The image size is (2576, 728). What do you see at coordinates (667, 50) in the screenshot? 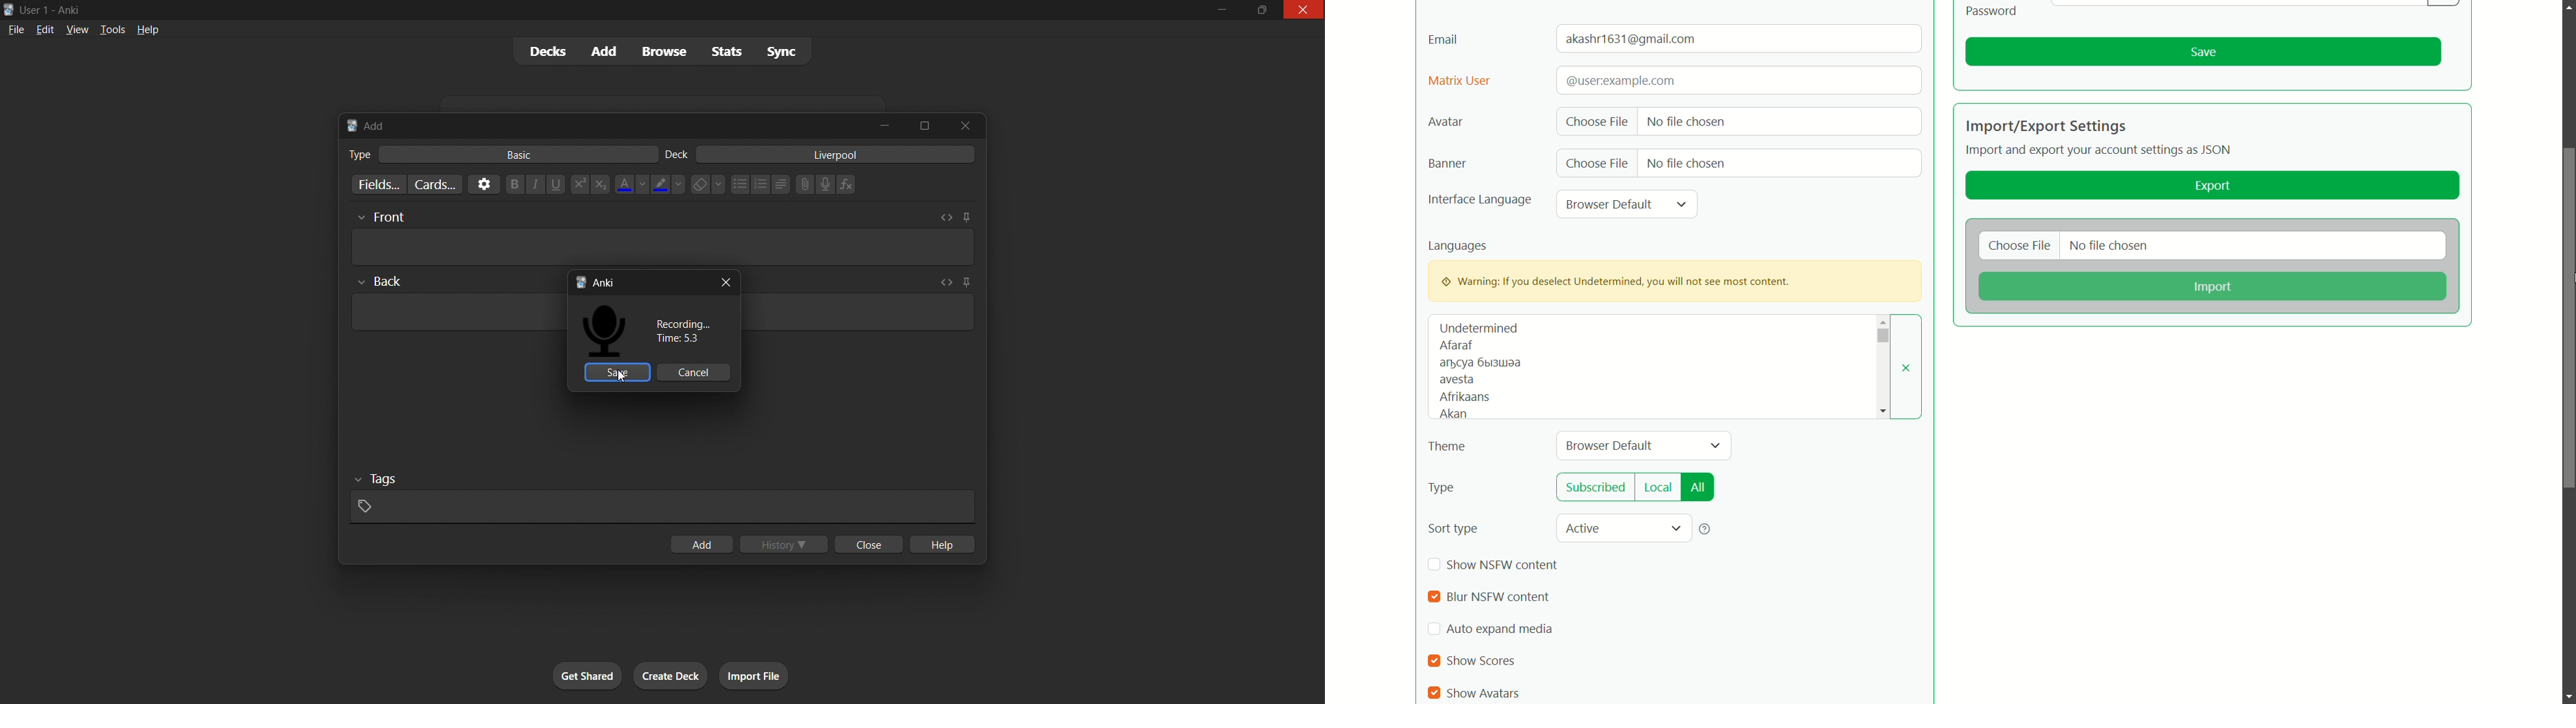
I see `browse` at bounding box center [667, 50].